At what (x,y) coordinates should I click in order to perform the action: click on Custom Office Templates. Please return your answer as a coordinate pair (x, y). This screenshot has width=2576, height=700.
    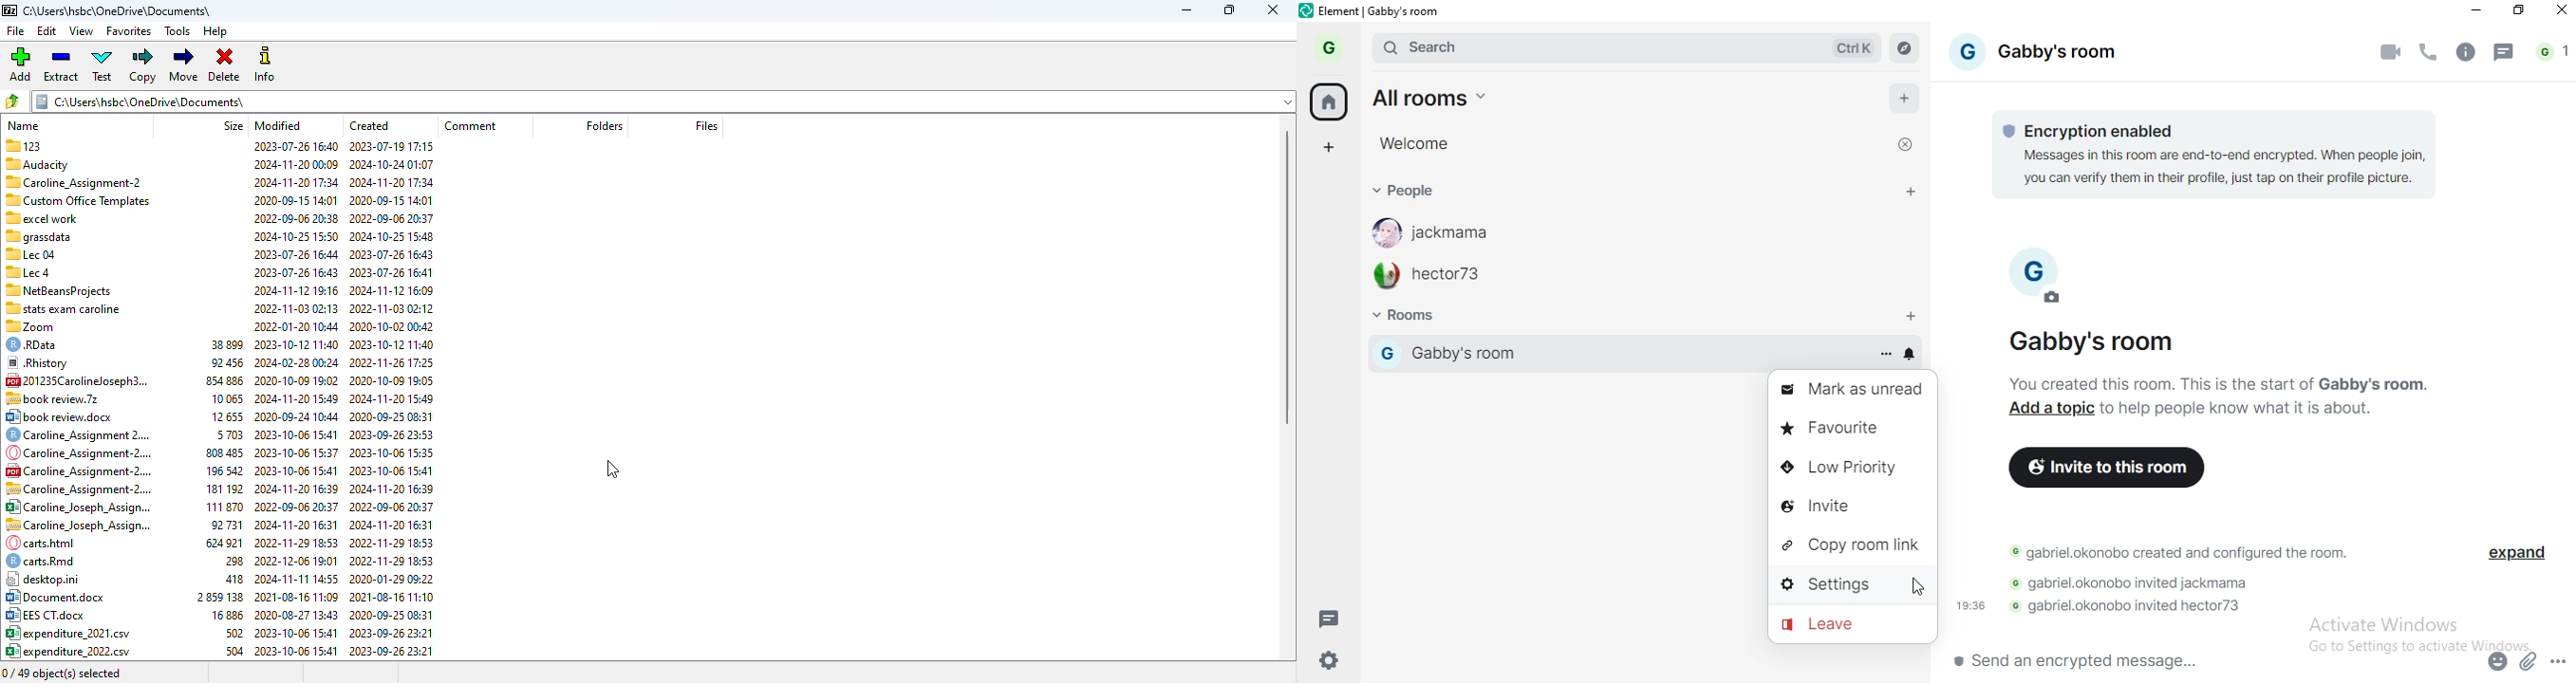
    Looking at the image, I should click on (79, 199).